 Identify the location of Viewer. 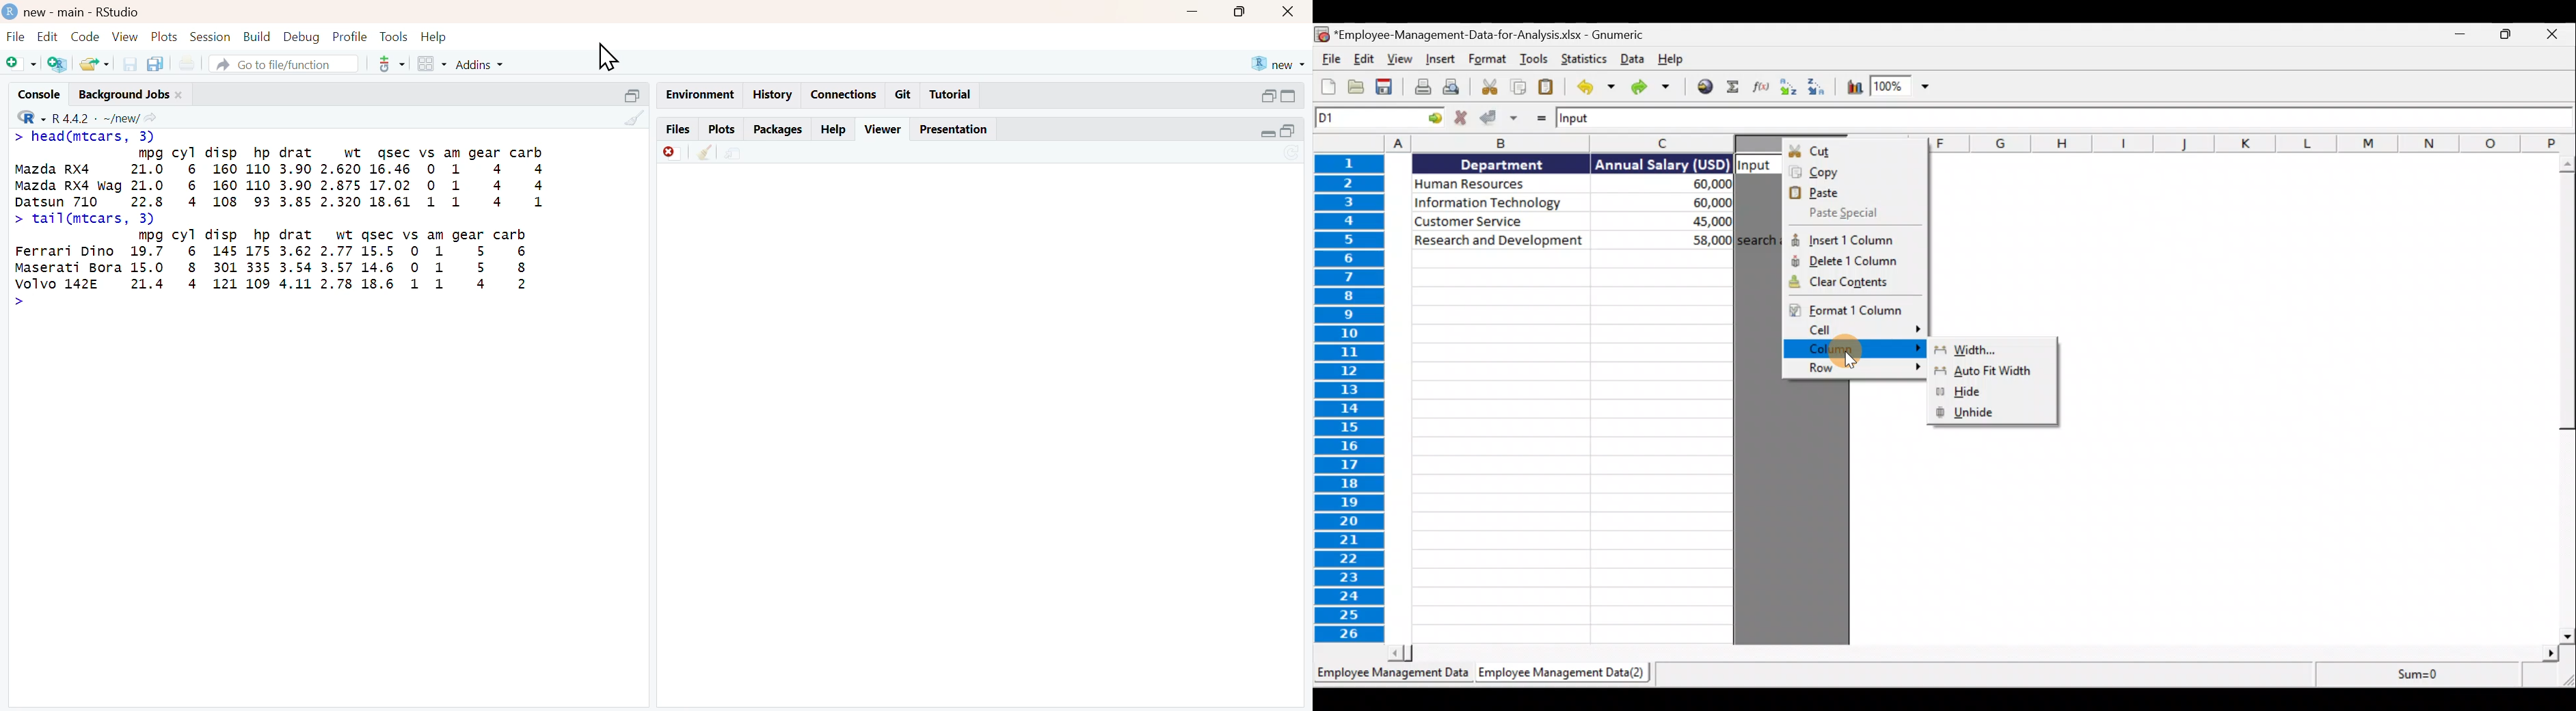
(883, 127).